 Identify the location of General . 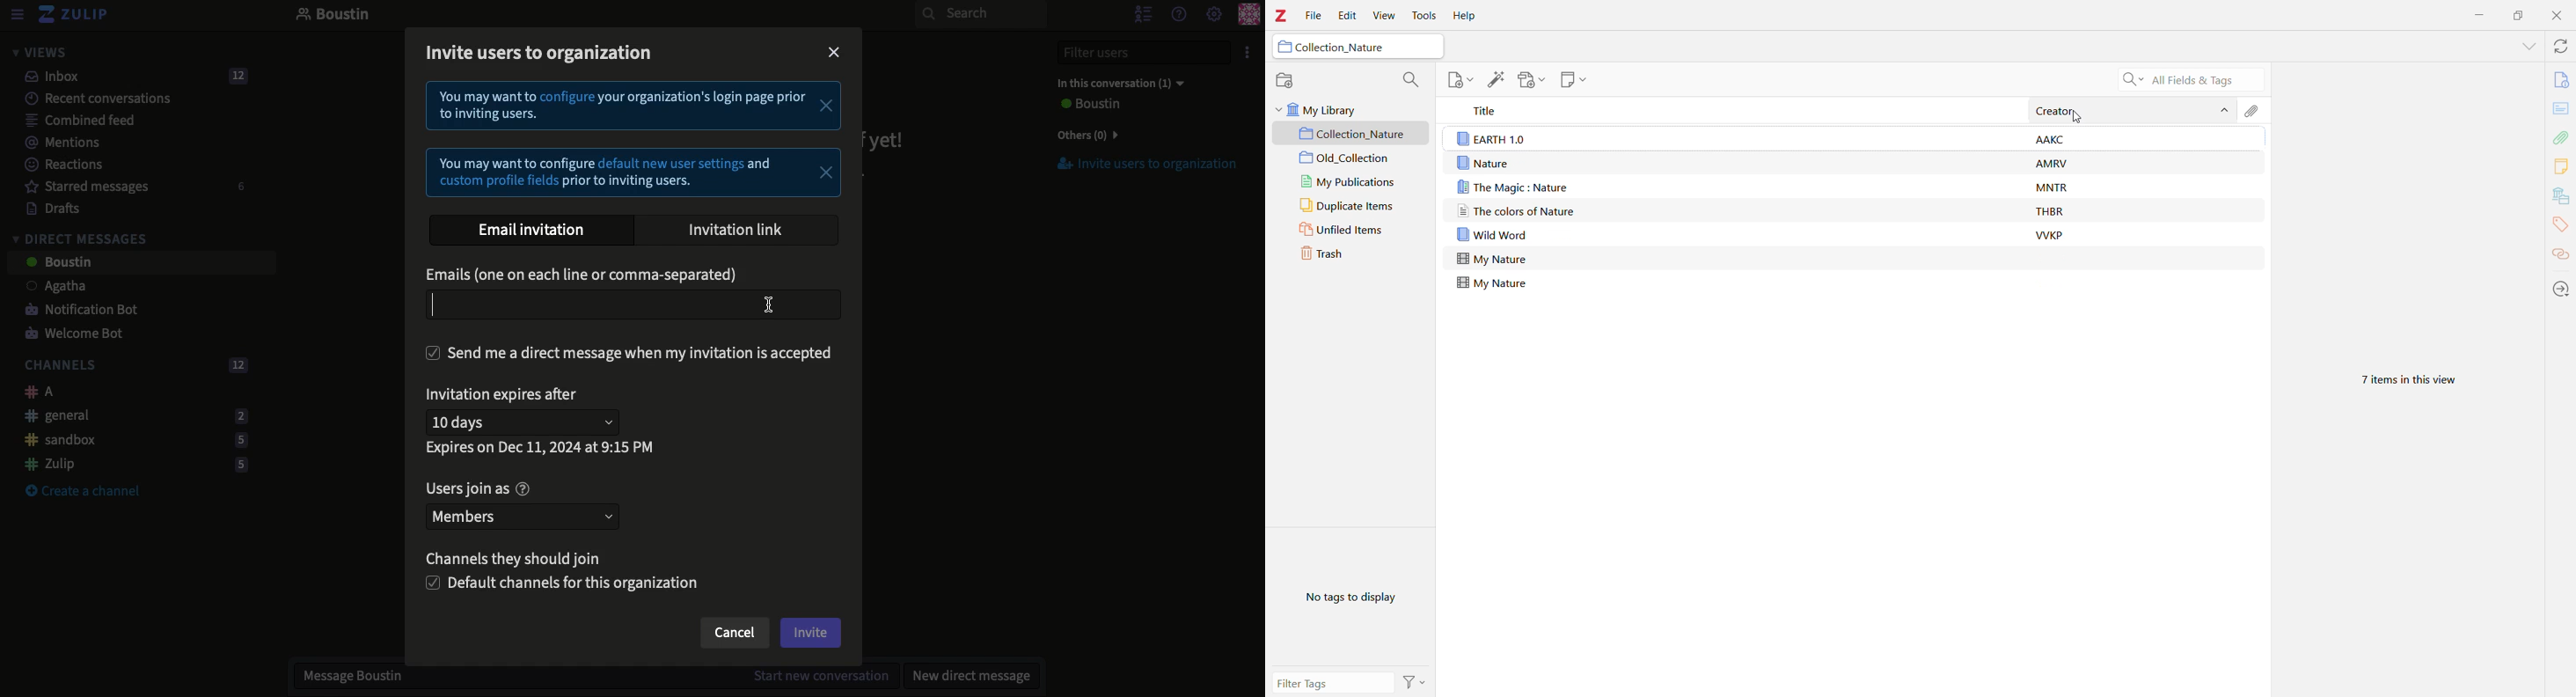
(131, 415).